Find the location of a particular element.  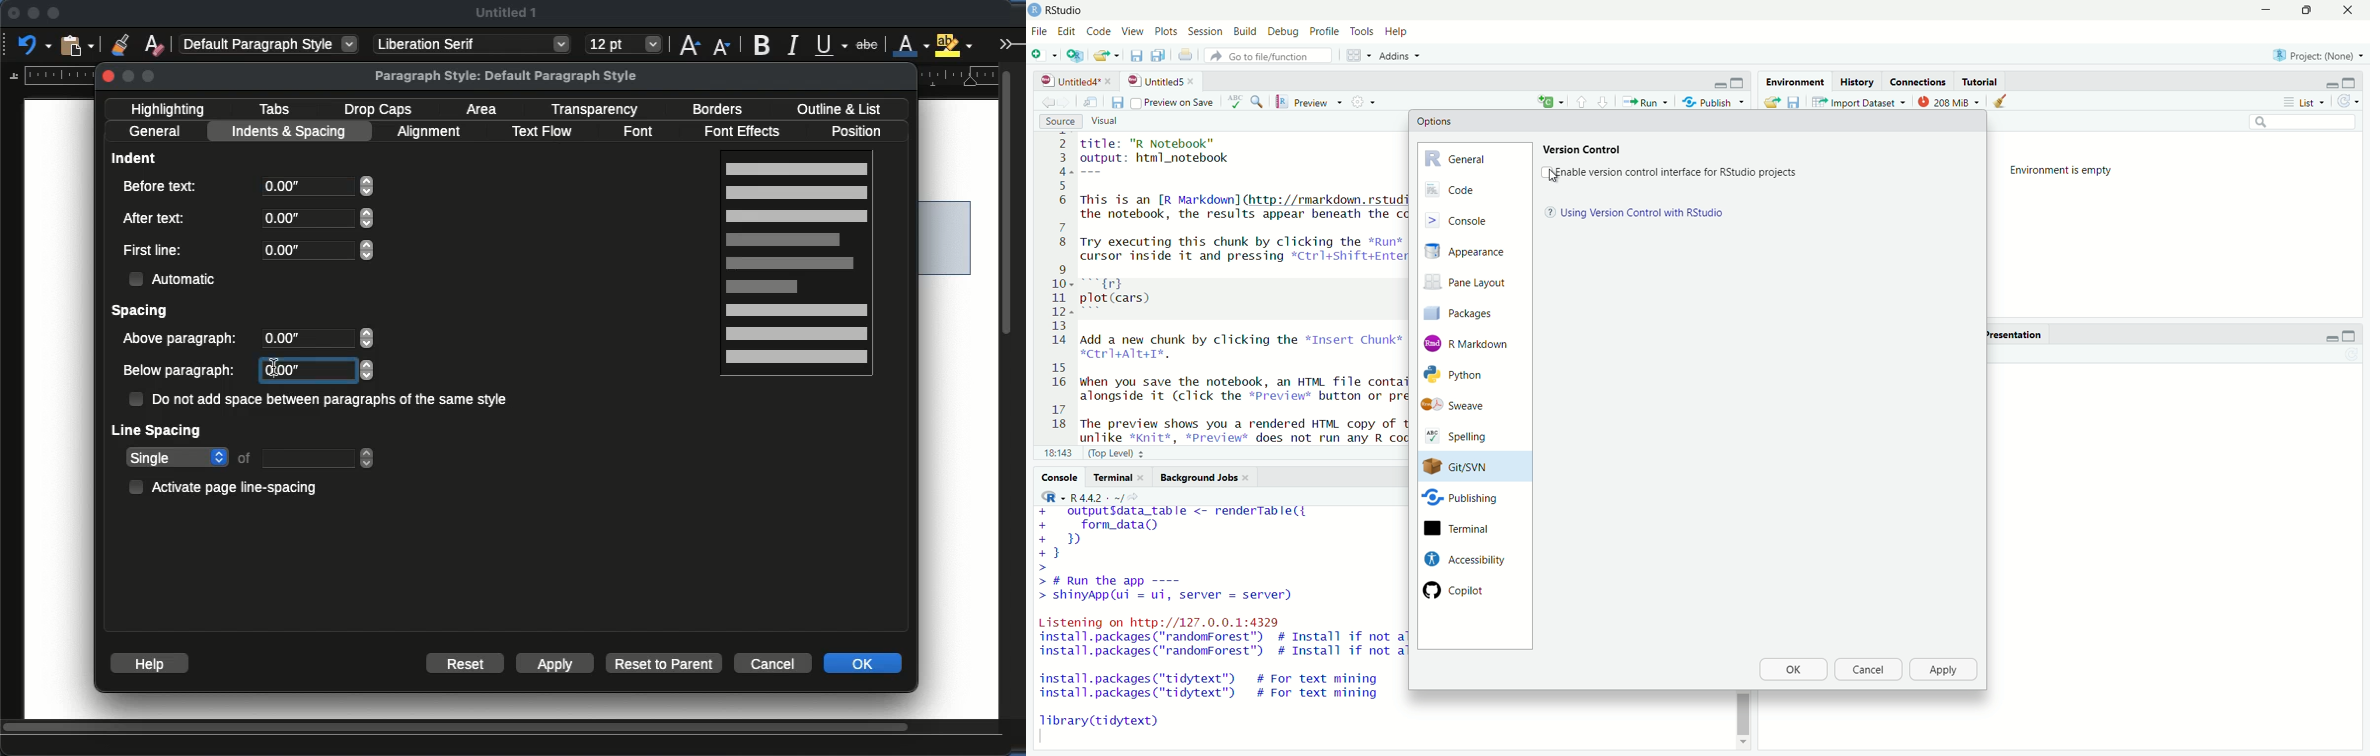

Edit is located at coordinates (1067, 32).